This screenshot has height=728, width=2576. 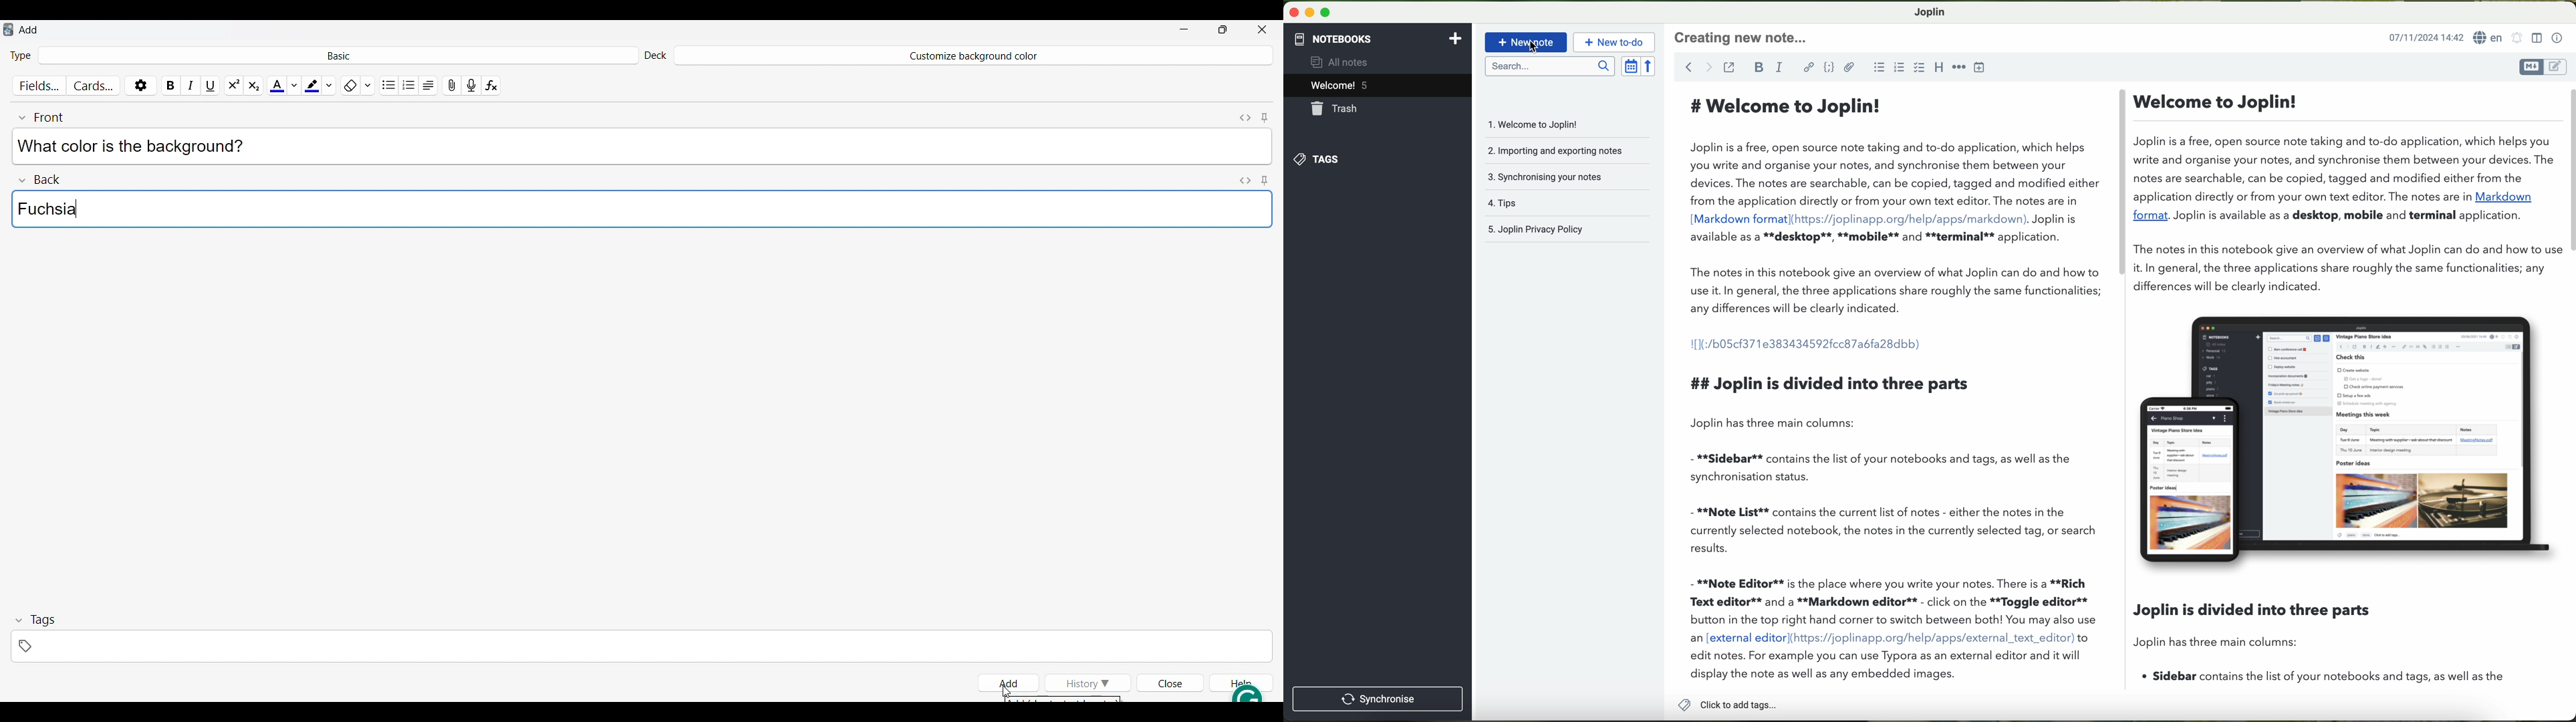 What do you see at coordinates (1929, 12) in the screenshot?
I see `Joplin` at bounding box center [1929, 12].